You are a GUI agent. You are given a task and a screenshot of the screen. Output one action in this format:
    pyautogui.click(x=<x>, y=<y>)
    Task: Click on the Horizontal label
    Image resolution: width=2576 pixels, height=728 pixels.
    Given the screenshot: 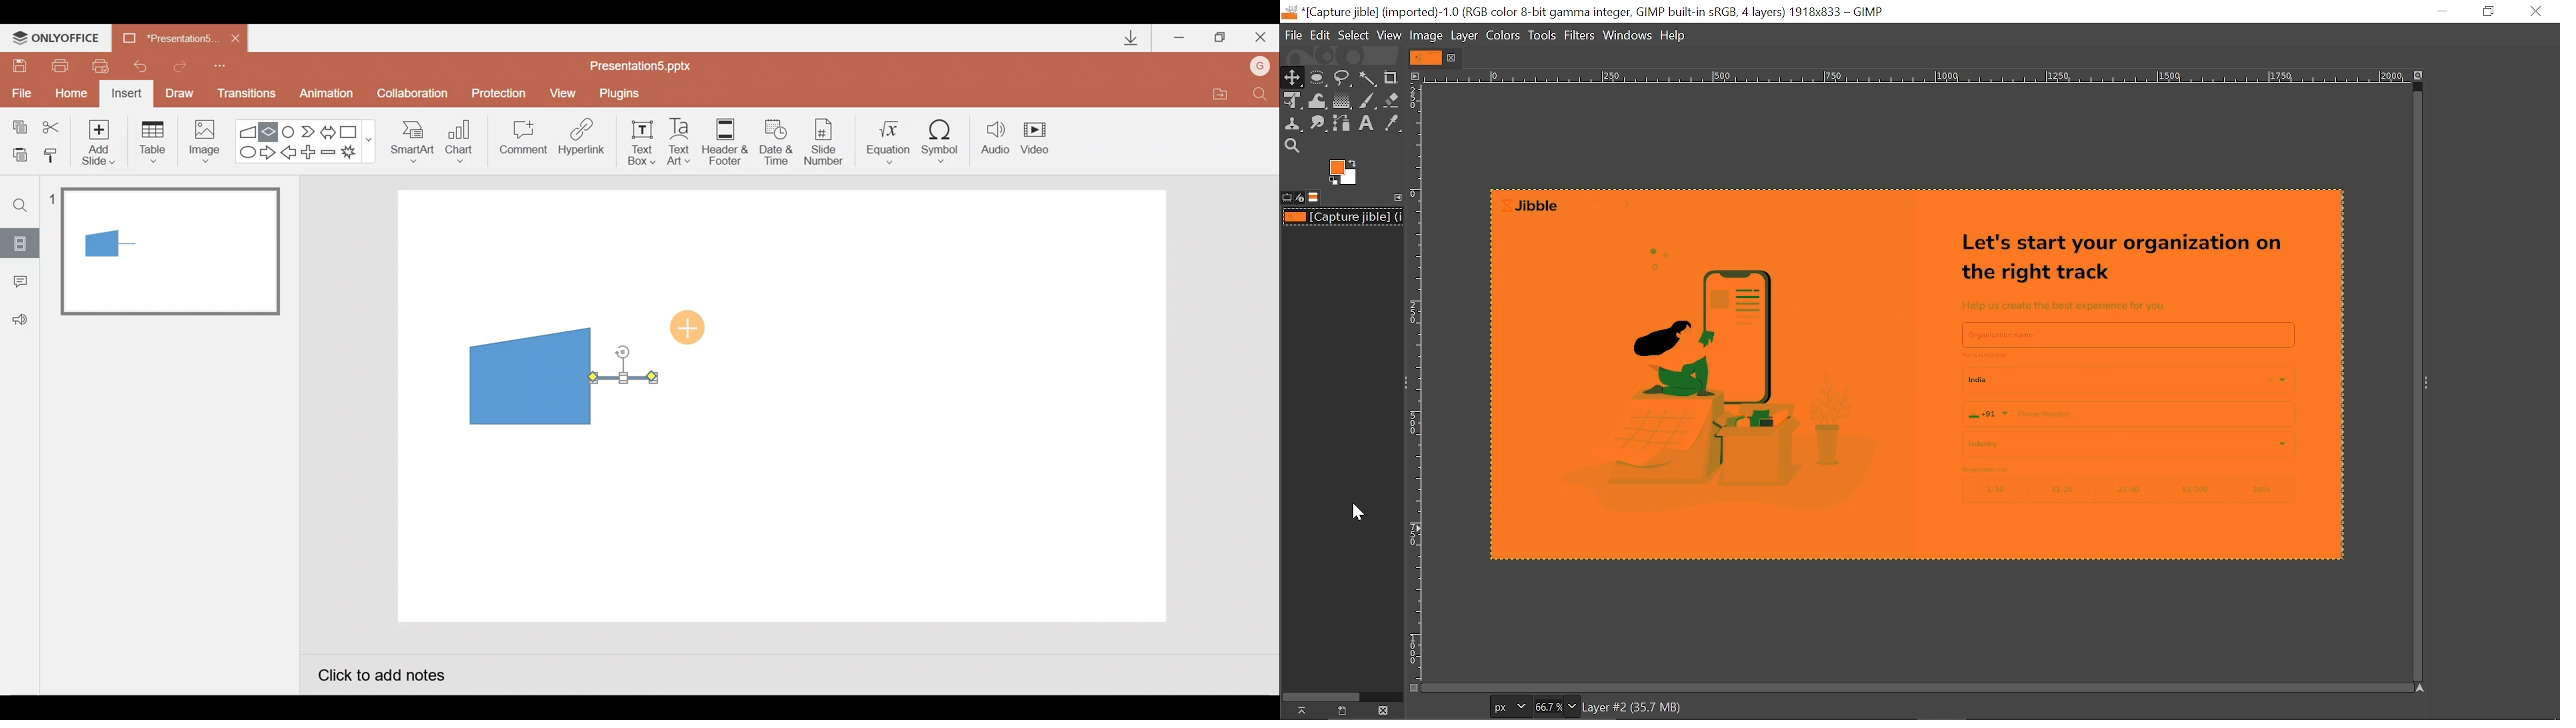 What is the action you would take?
    pyautogui.click(x=1915, y=78)
    